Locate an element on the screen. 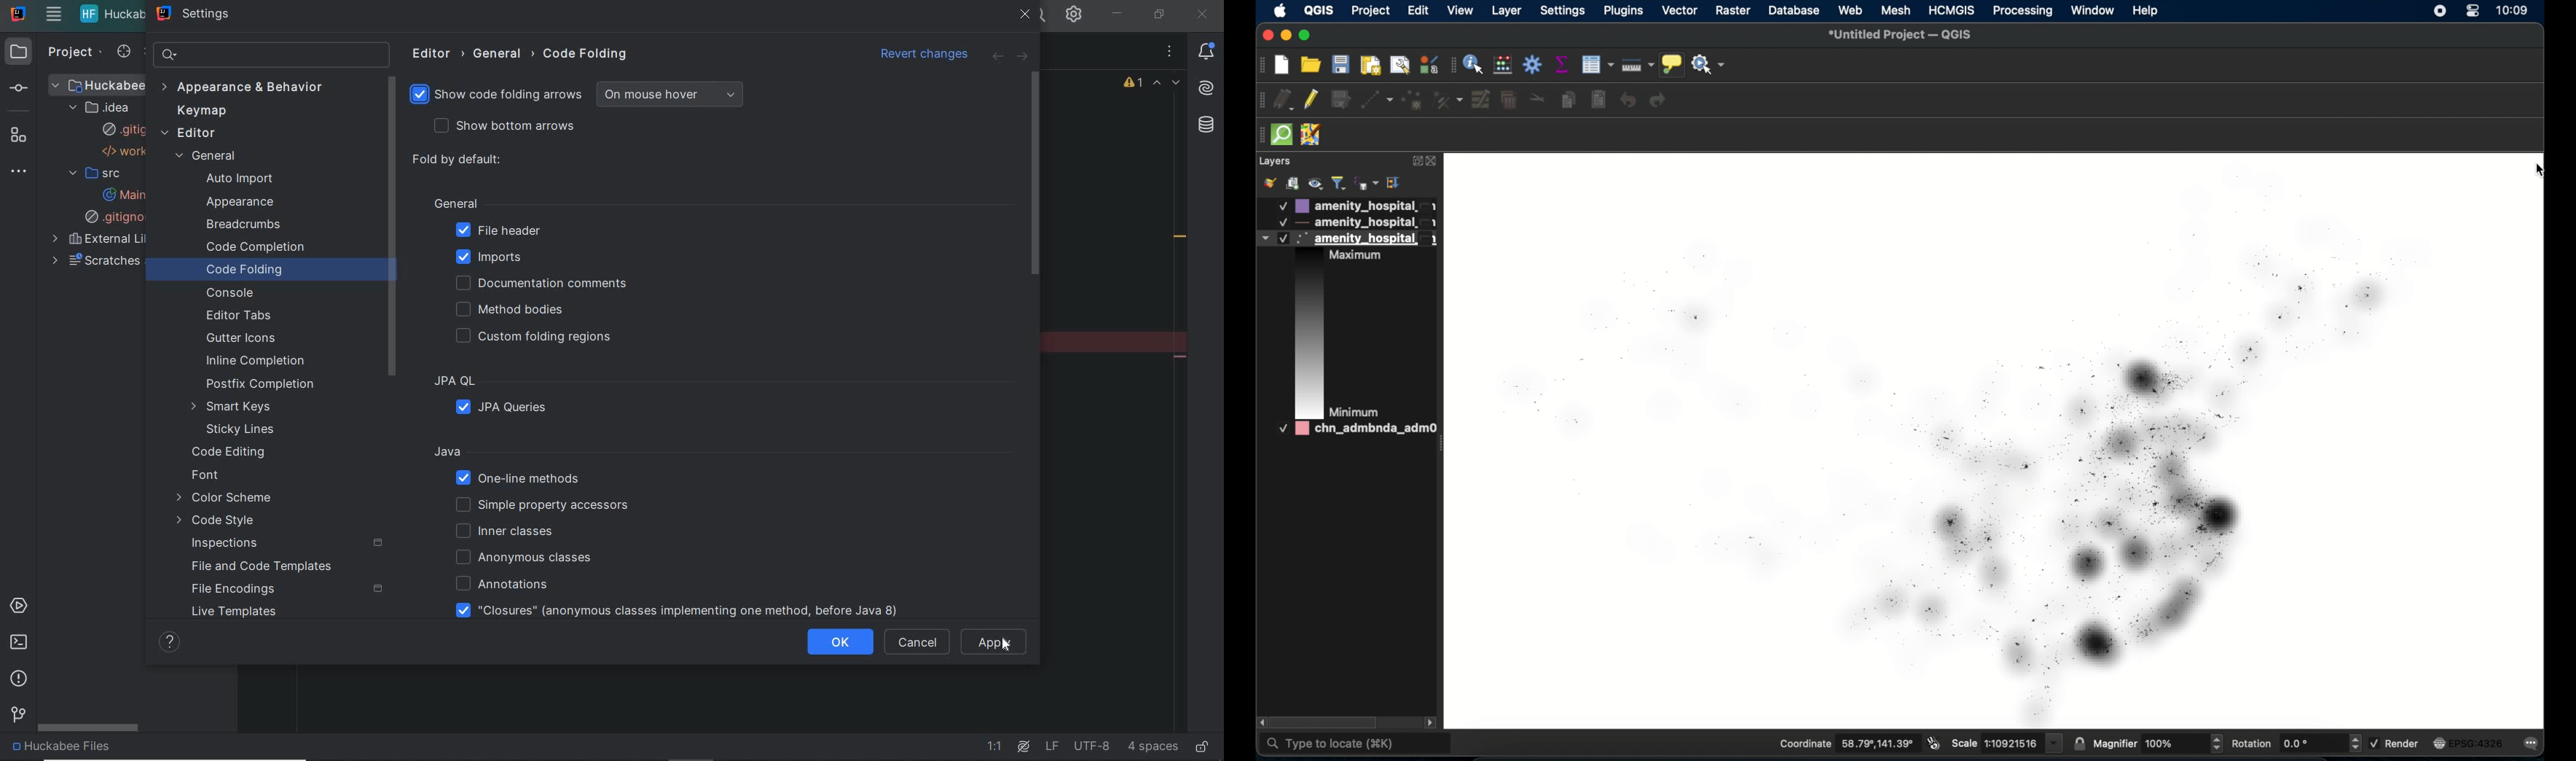 The height and width of the screenshot is (784, 2576).  is located at coordinates (1325, 722).